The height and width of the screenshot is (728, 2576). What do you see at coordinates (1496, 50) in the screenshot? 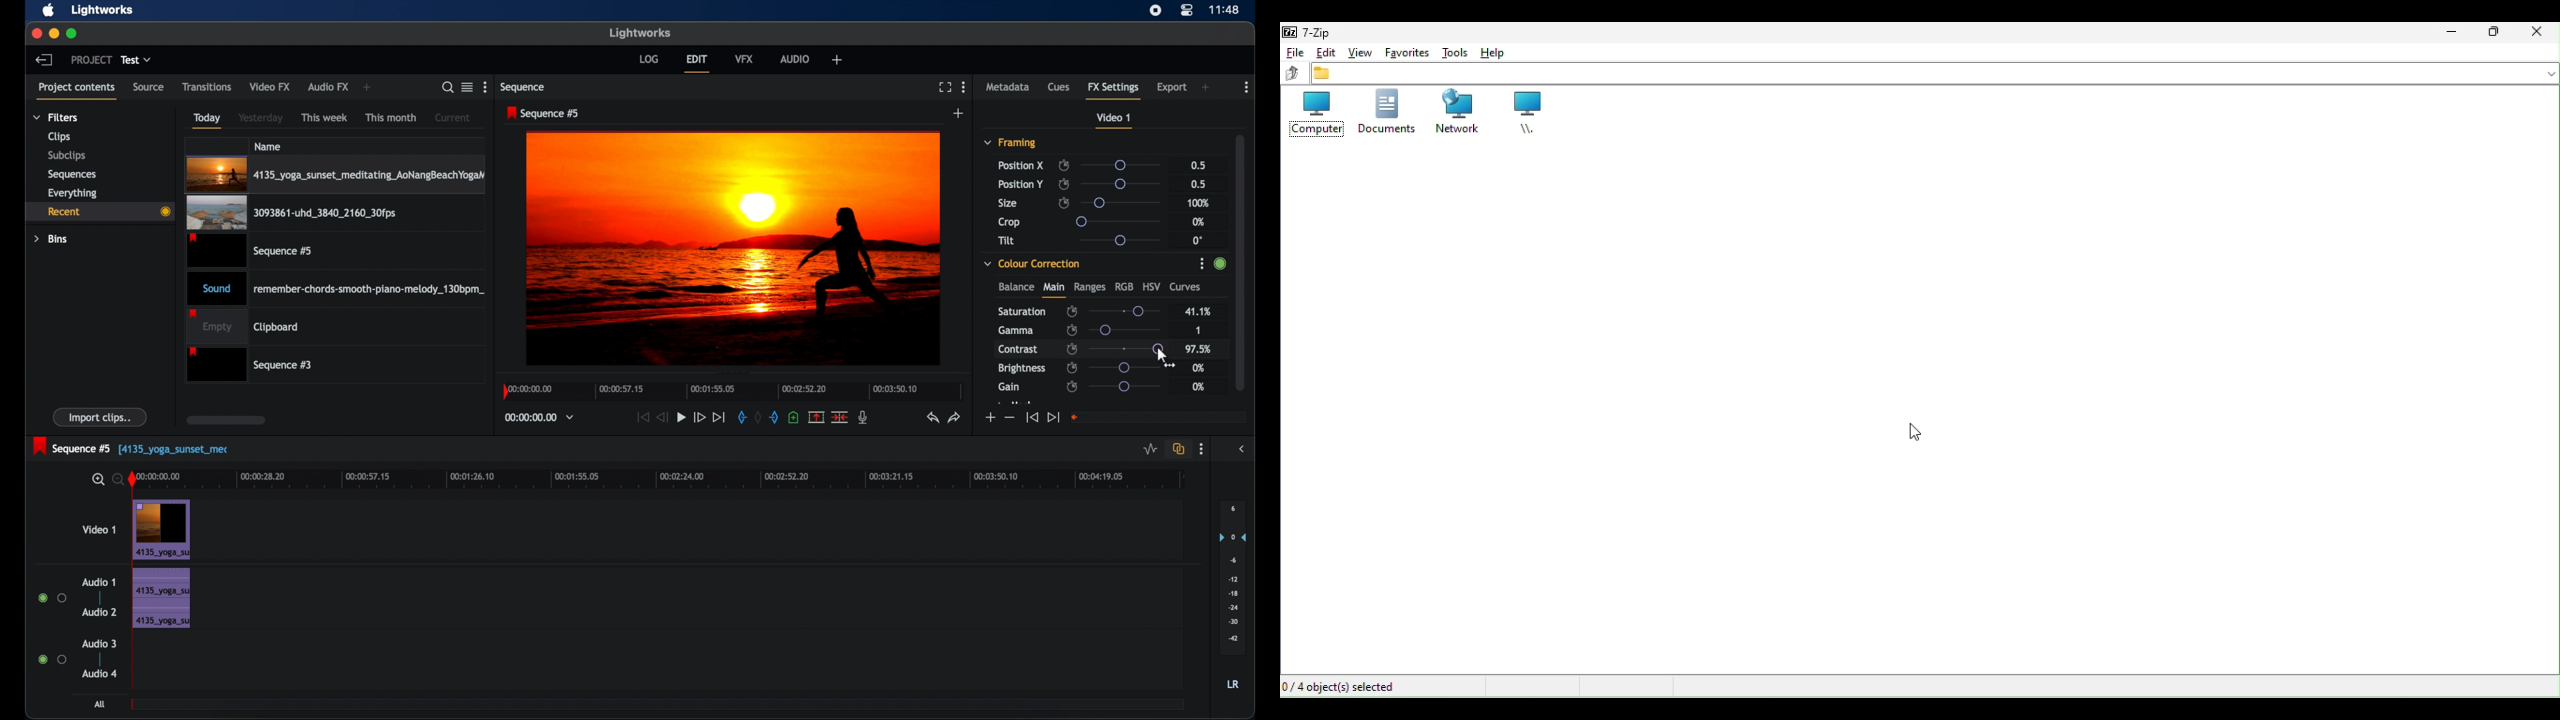
I see `Help` at bounding box center [1496, 50].